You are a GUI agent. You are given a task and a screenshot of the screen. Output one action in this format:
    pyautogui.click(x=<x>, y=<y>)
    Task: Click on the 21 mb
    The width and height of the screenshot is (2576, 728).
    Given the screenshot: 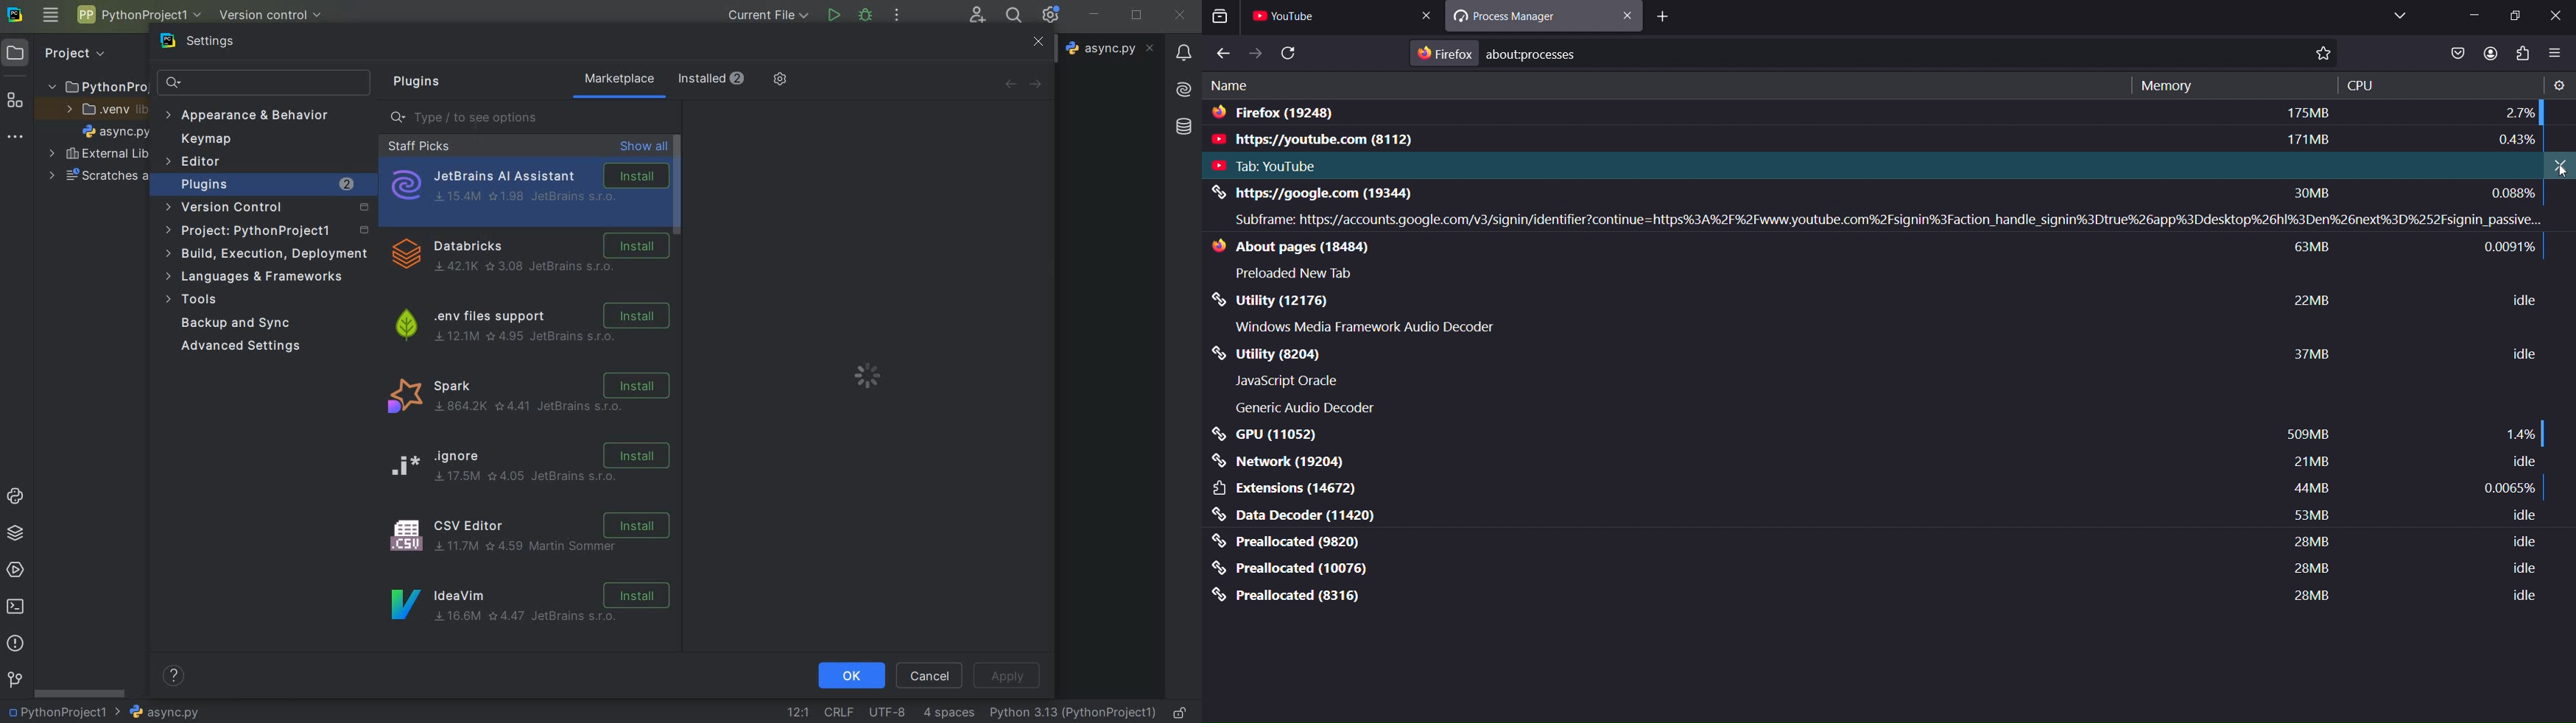 What is the action you would take?
    pyautogui.click(x=2309, y=461)
    